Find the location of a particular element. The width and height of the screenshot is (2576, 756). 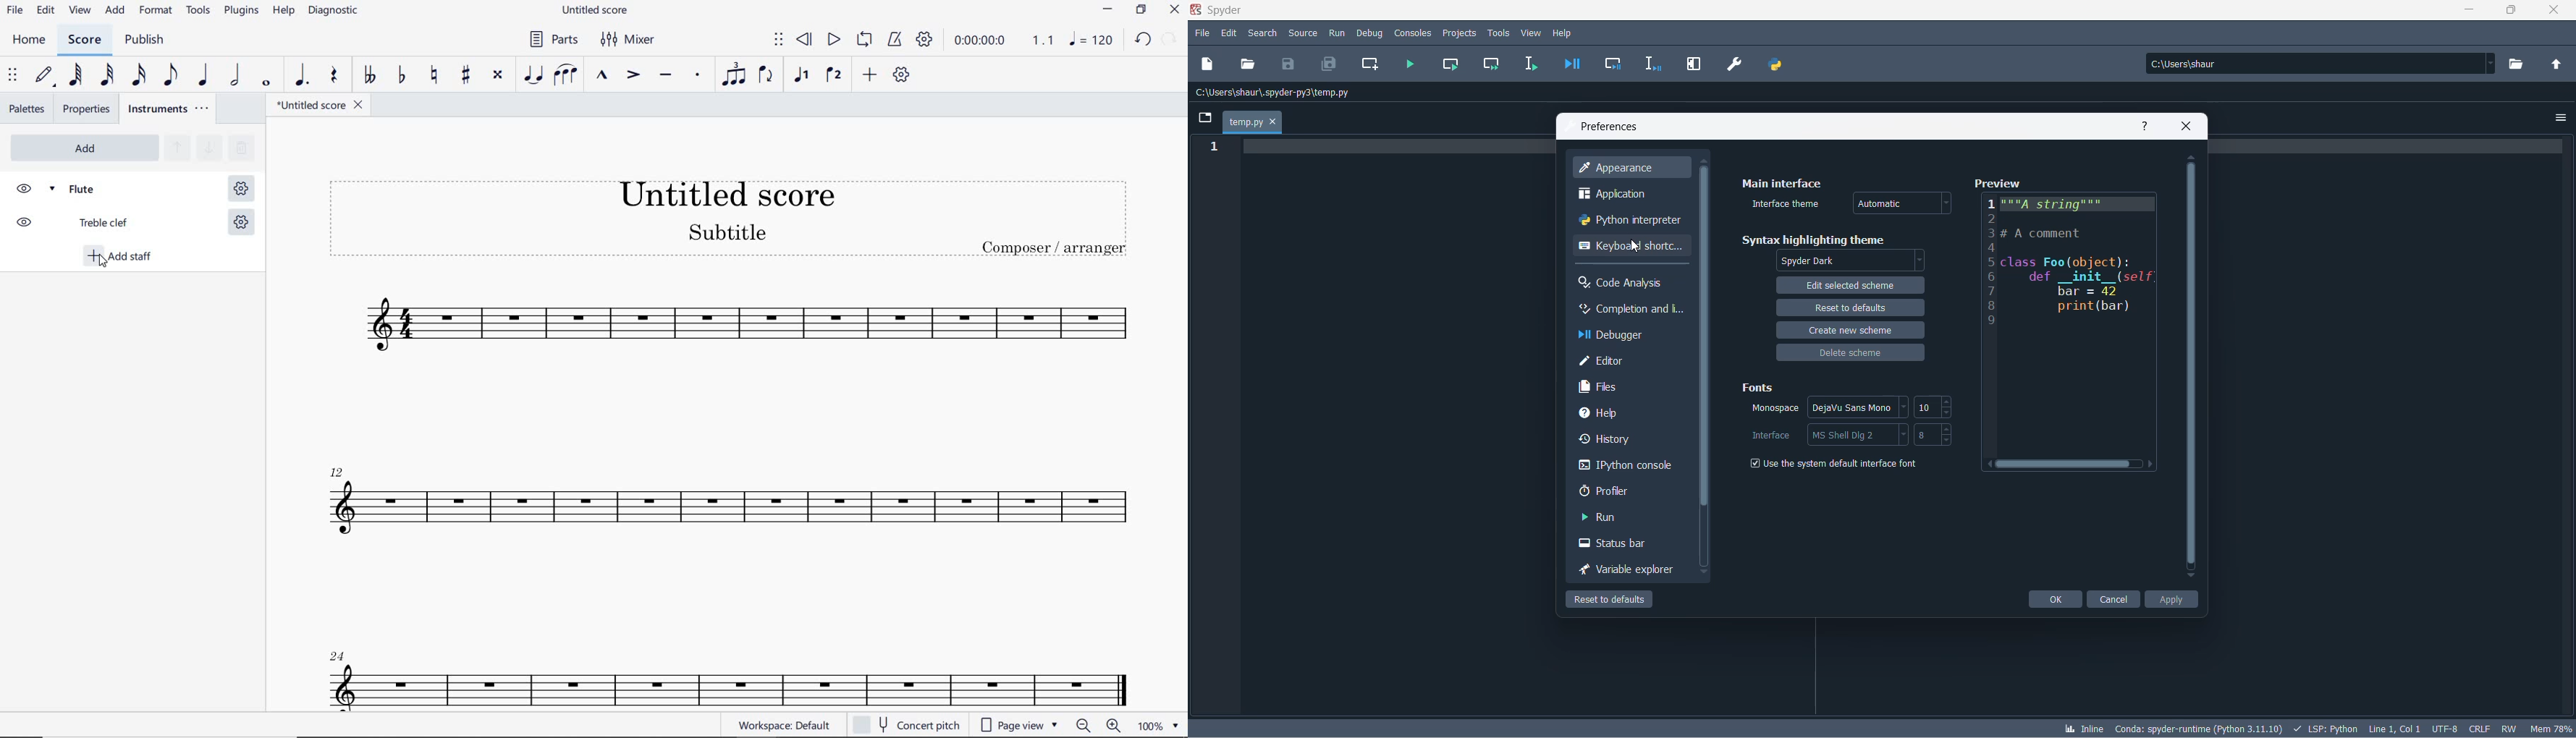

move right is located at coordinates (2151, 465).